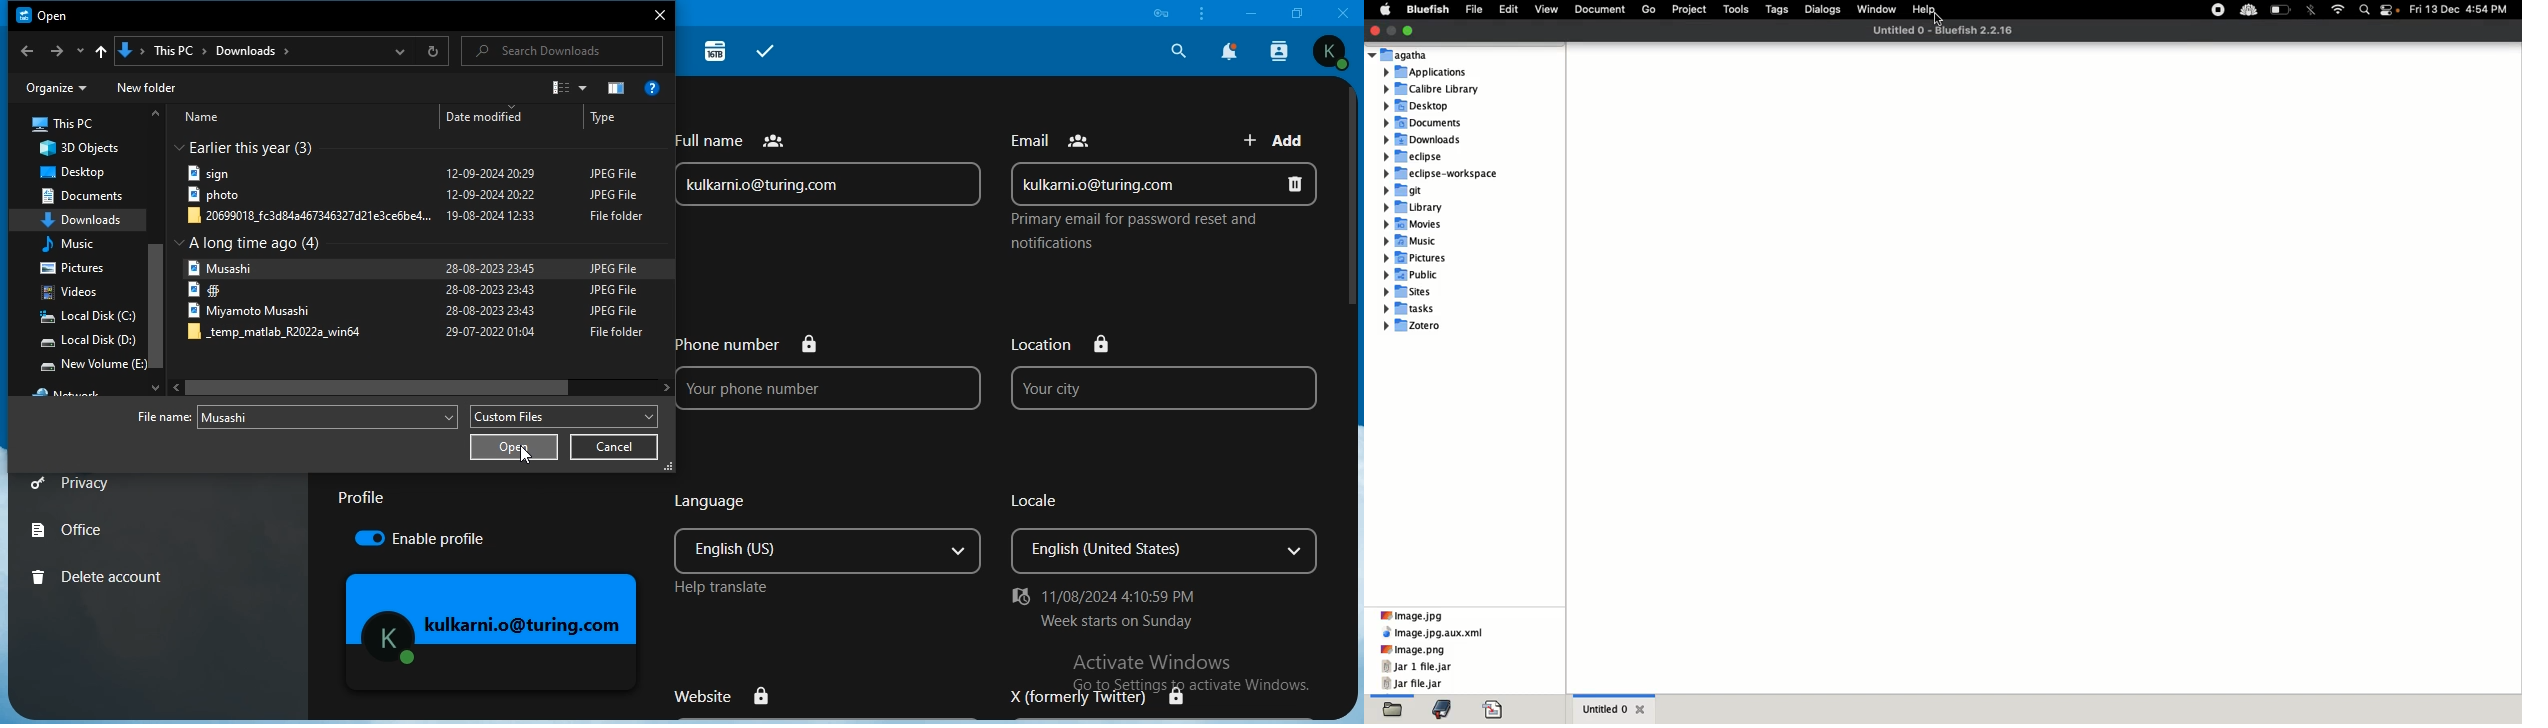 The image size is (2548, 728). What do you see at coordinates (766, 52) in the screenshot?
I see `tasks` at bounding box center [766, 52].